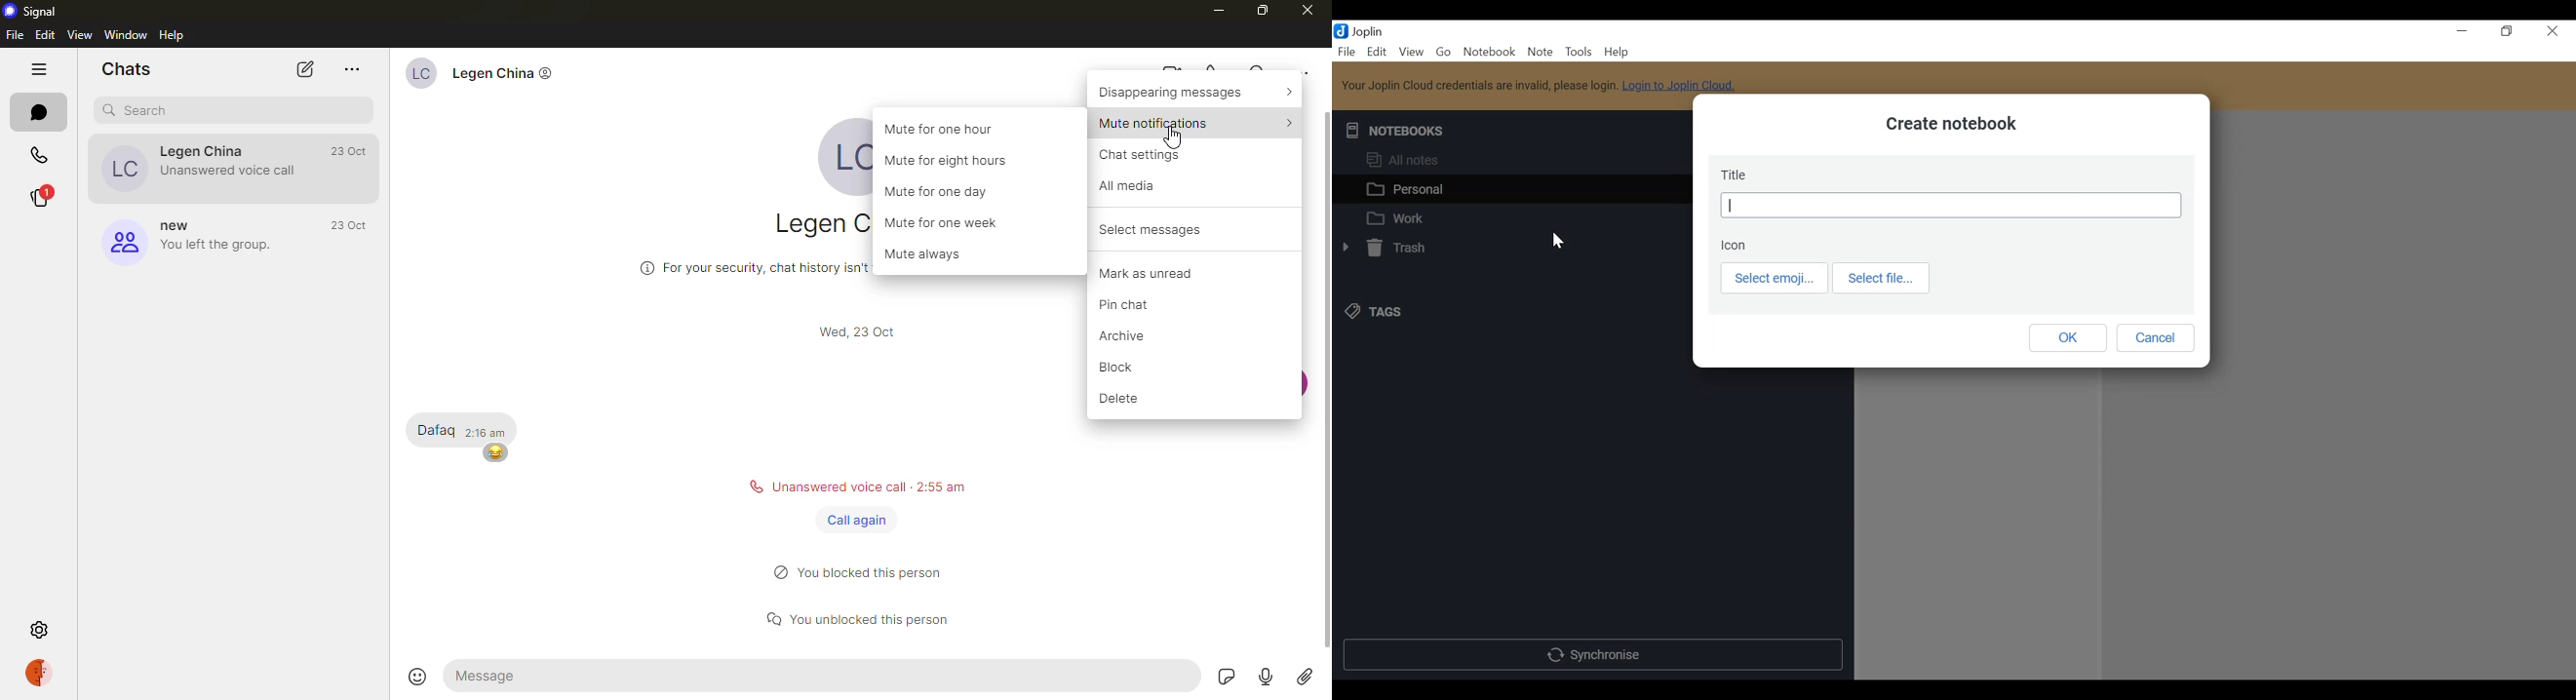 Image resolution: width=2576 pixels, height=700 pixels. What do you see at coordinates (1172, 139) in the screenshot?
I see `cursor` at bounding box center [1172, 139].